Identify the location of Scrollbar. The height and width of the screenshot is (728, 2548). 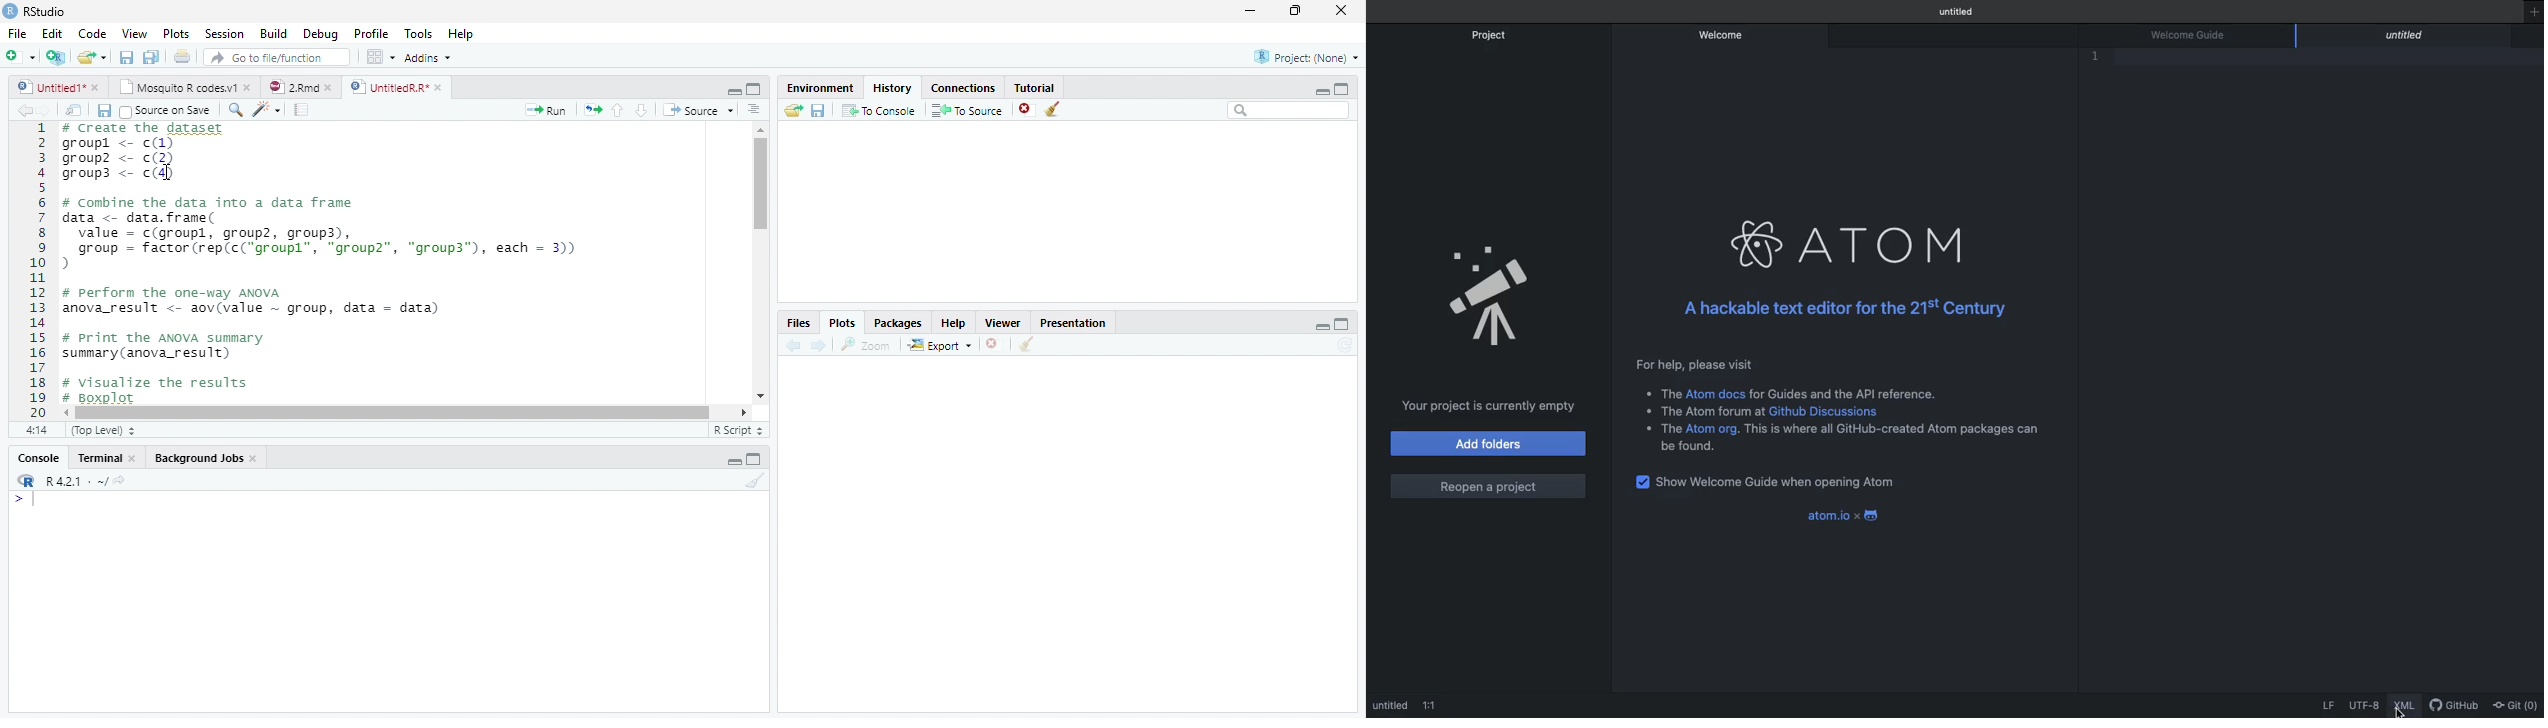
(408, 411).